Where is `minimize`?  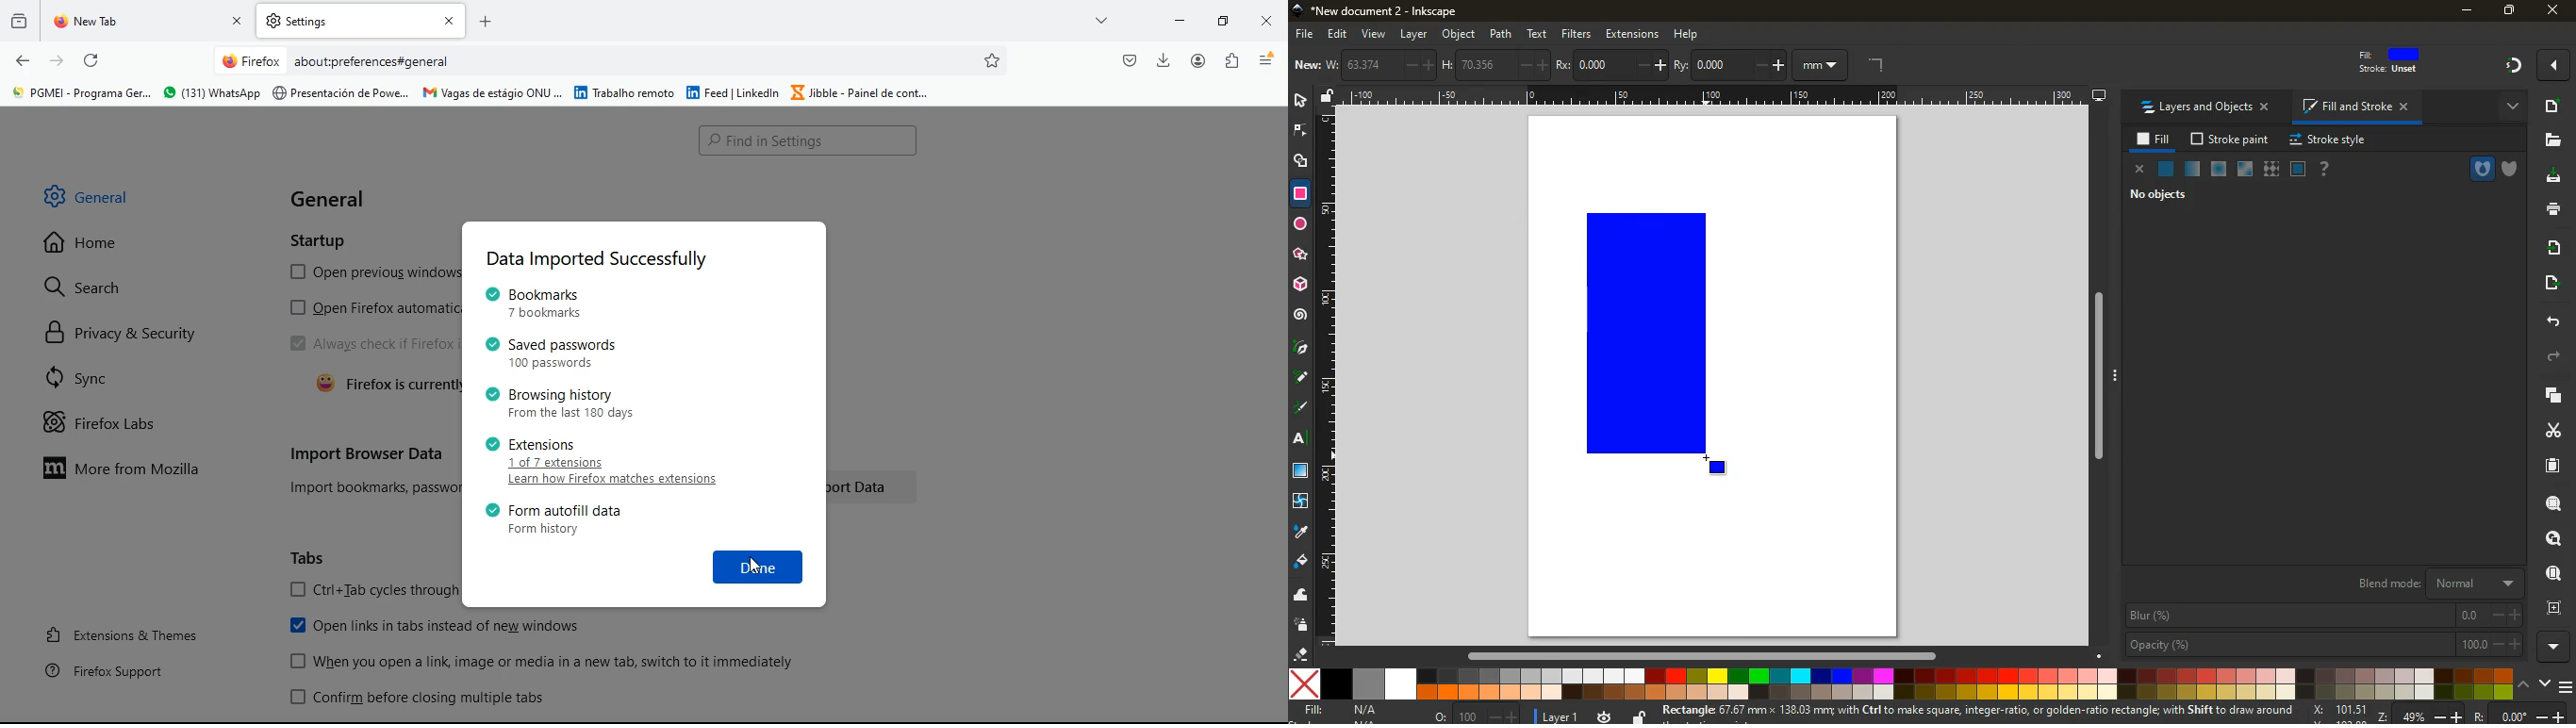
minimize is located at coordinates (1181, 21).